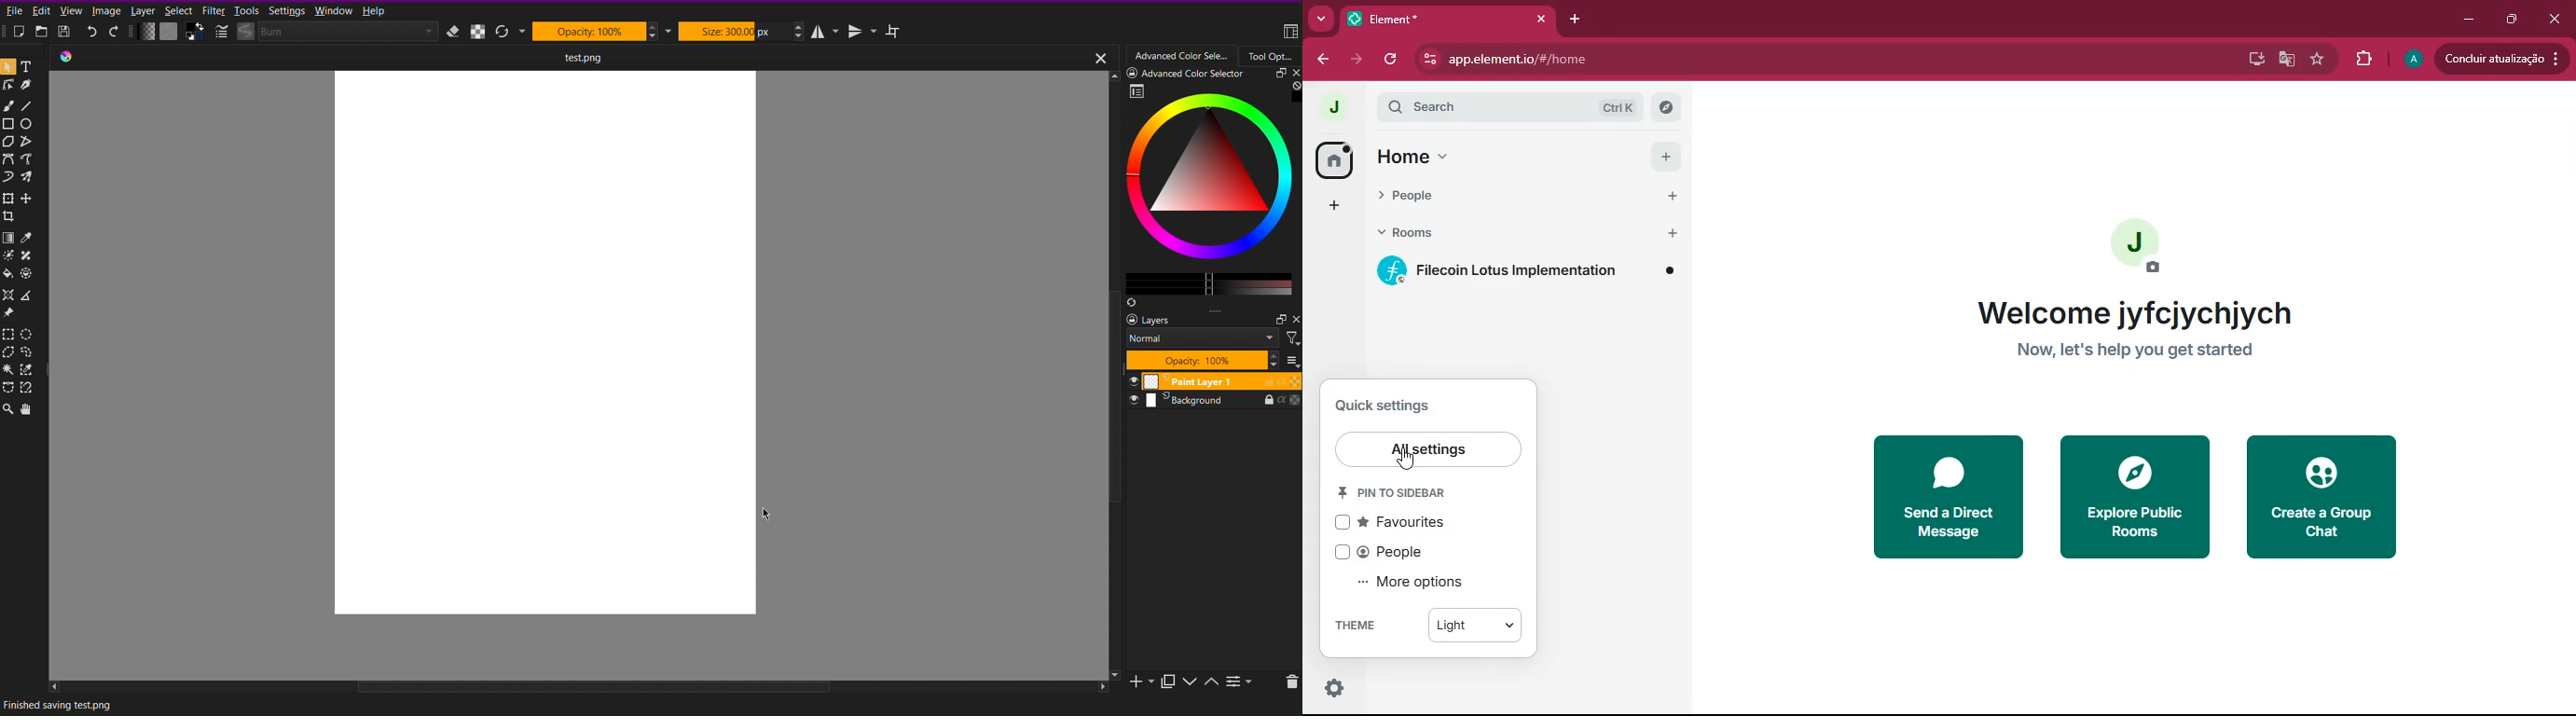 The image size is (2576, 728). Describe the element at coordinates (1333, 205) in the screenshot. I see `add` at that location.